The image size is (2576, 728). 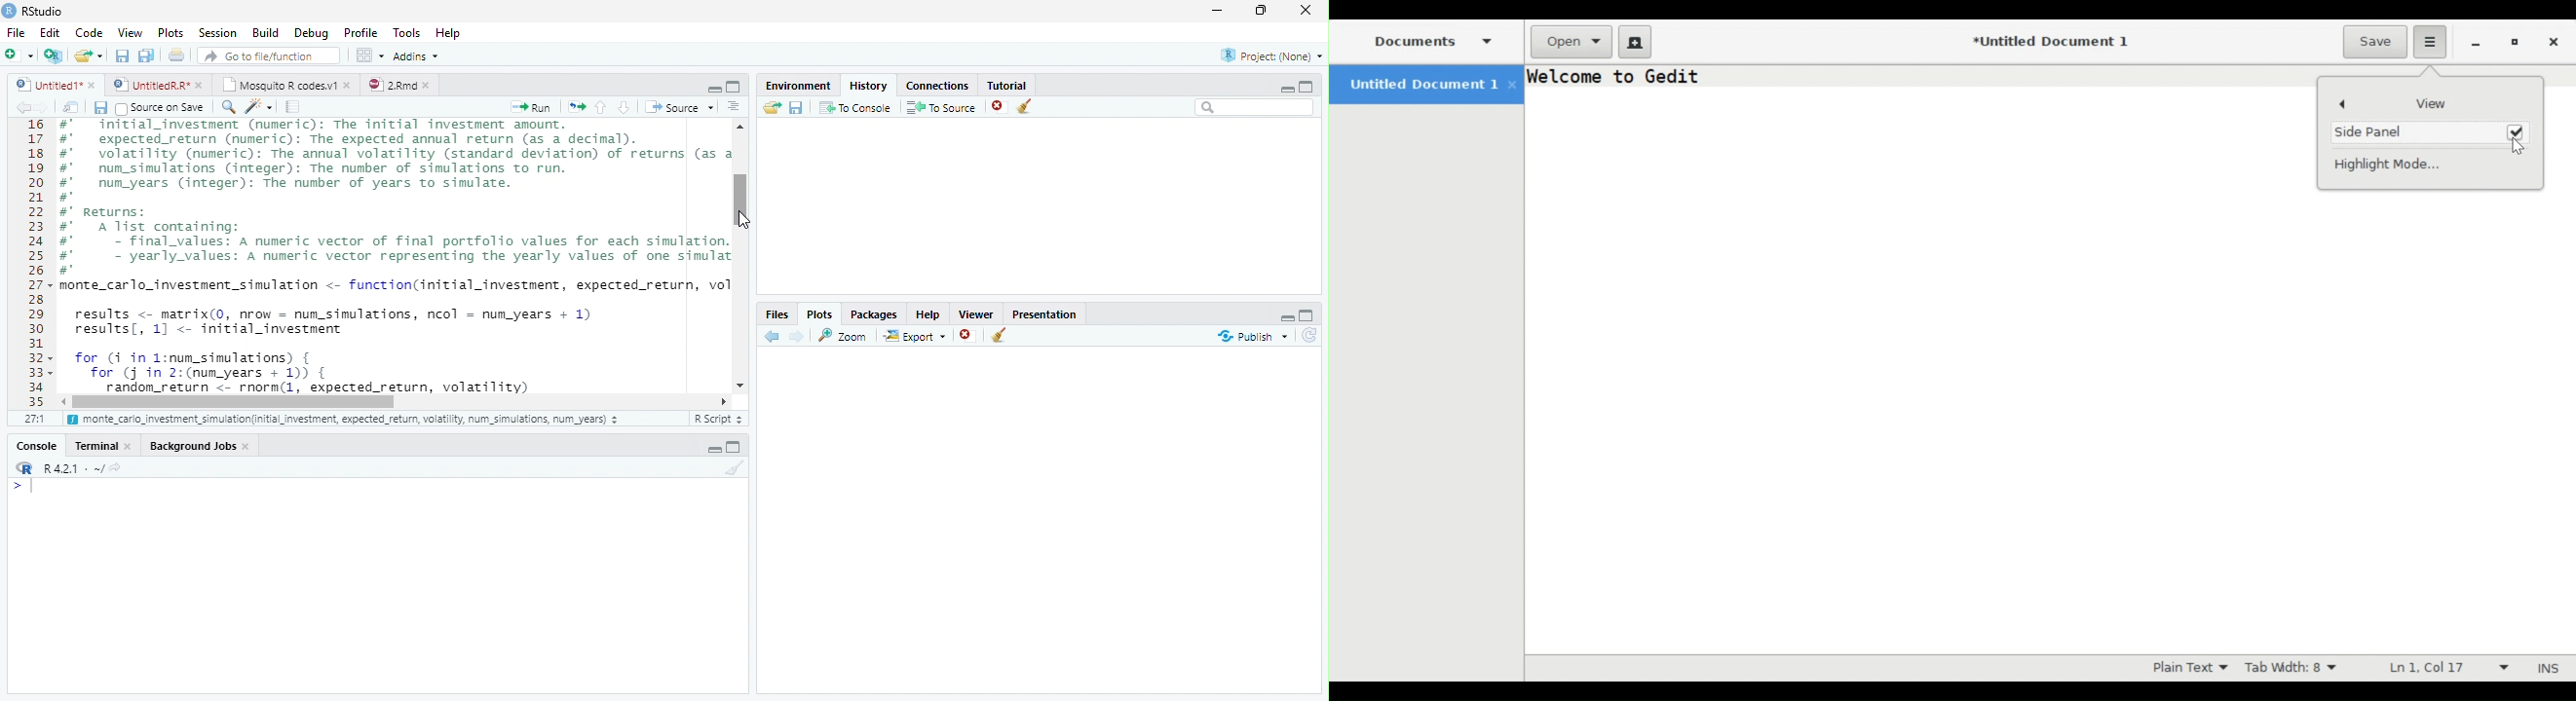 What do you see at coordinates (977, 312) in the screenshot?
I see `Viewer` at bounding box center [977, 312].